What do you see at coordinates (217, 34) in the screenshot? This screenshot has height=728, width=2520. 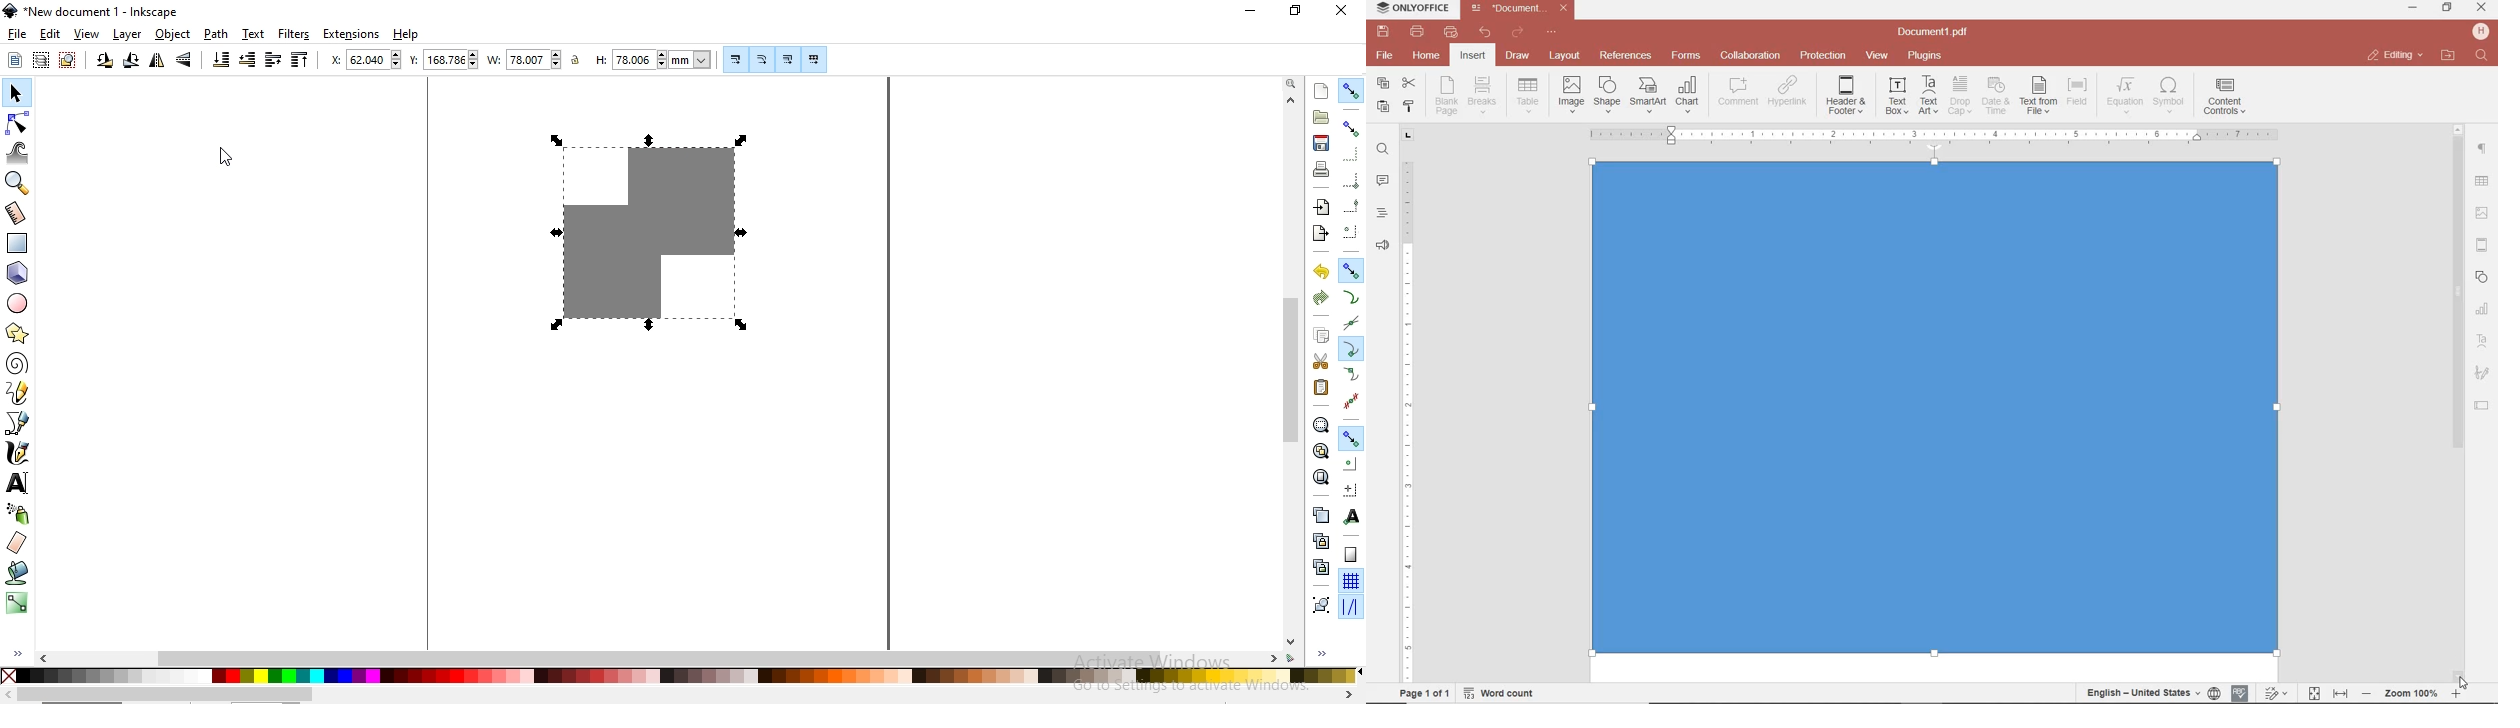 I see `path` at bounding box center [217, 34].